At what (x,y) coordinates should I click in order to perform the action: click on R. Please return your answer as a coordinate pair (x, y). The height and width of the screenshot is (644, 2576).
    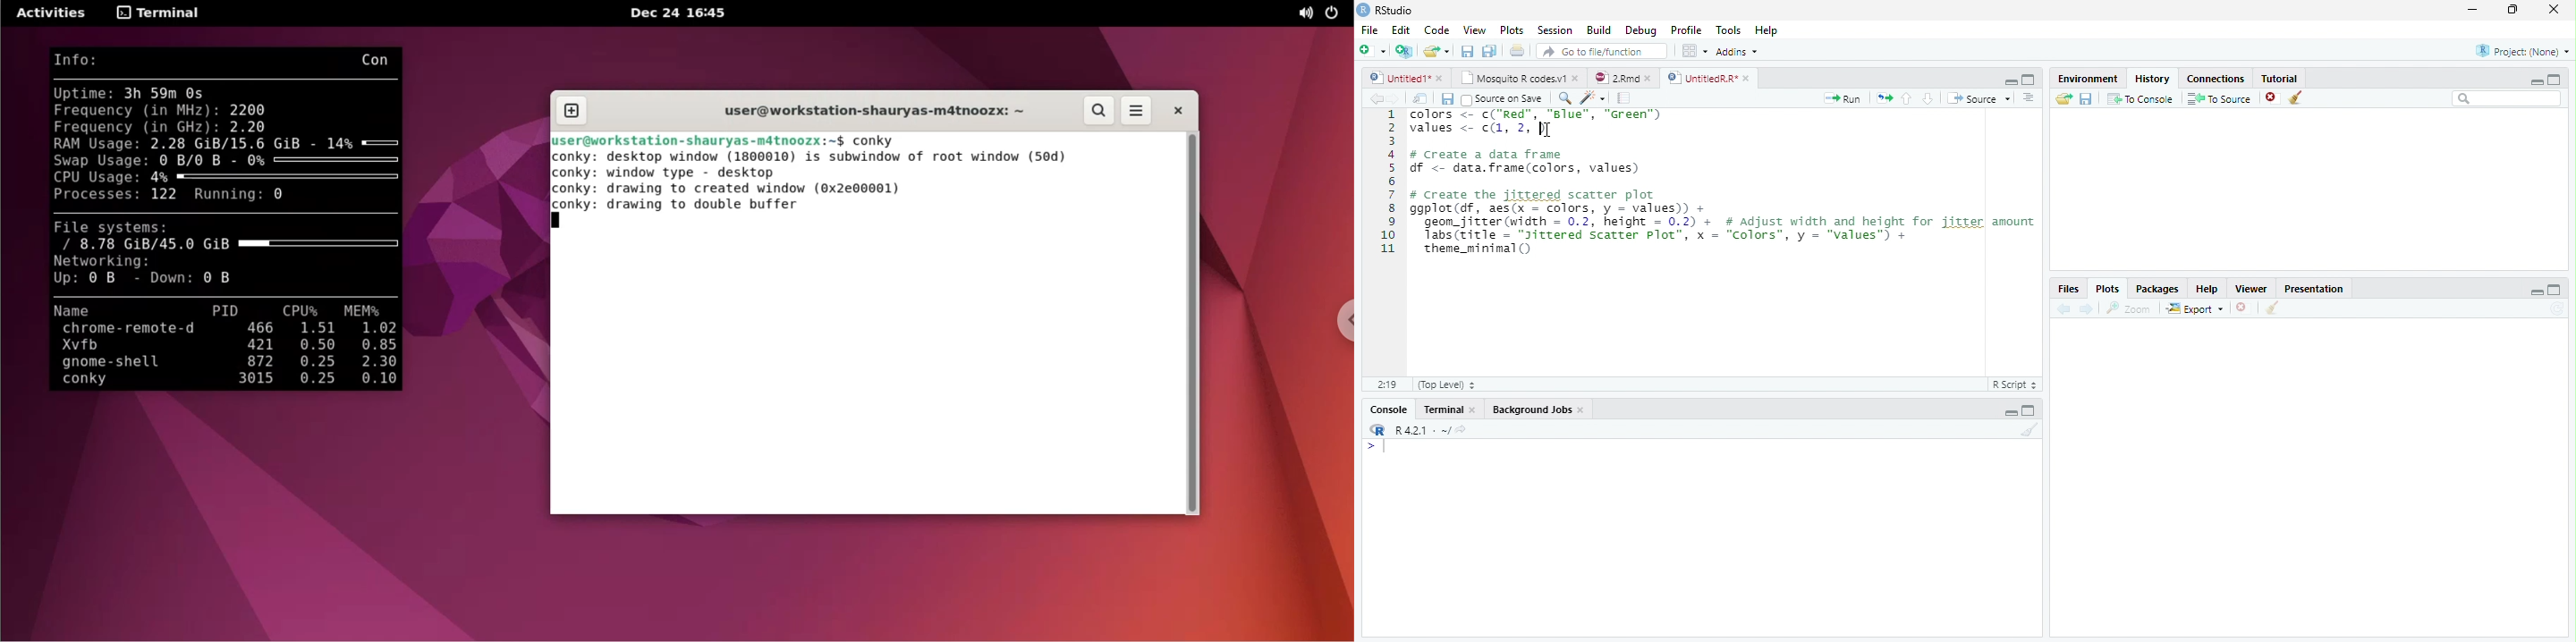
    Looking at the image, I should click on (1377, 430).